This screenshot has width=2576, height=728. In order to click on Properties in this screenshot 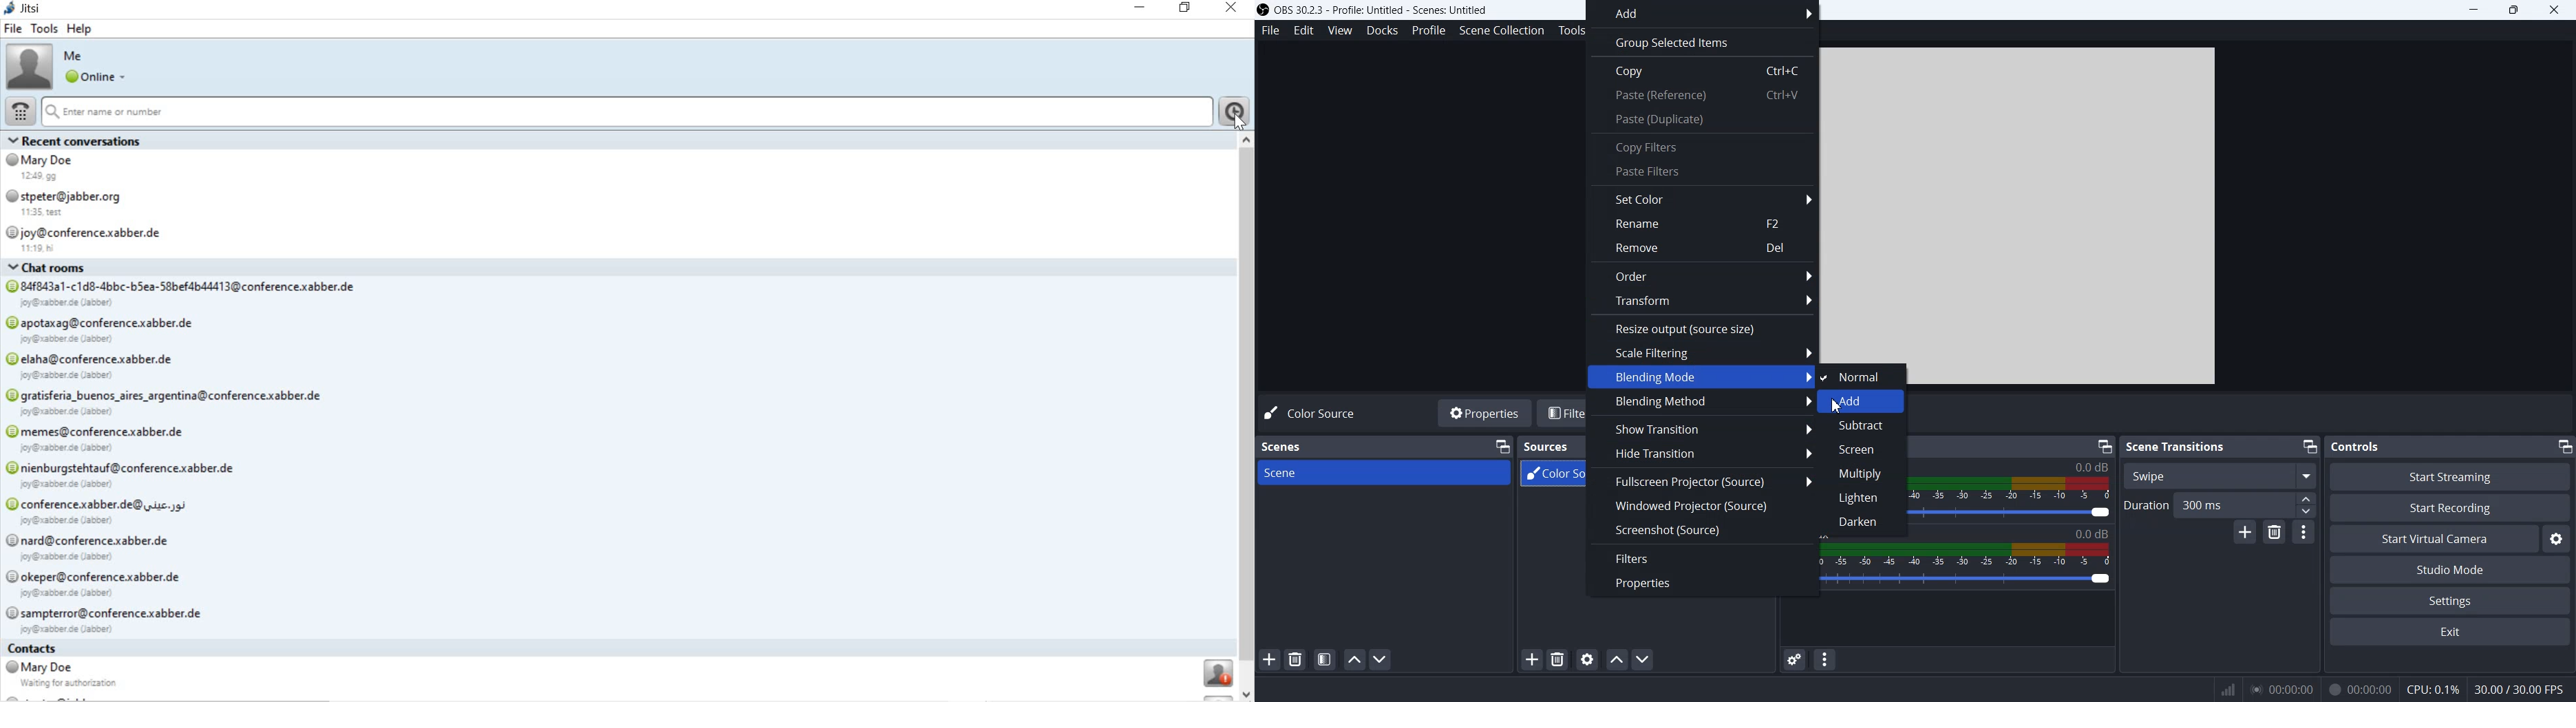, I will do `click(1484, 414)`.